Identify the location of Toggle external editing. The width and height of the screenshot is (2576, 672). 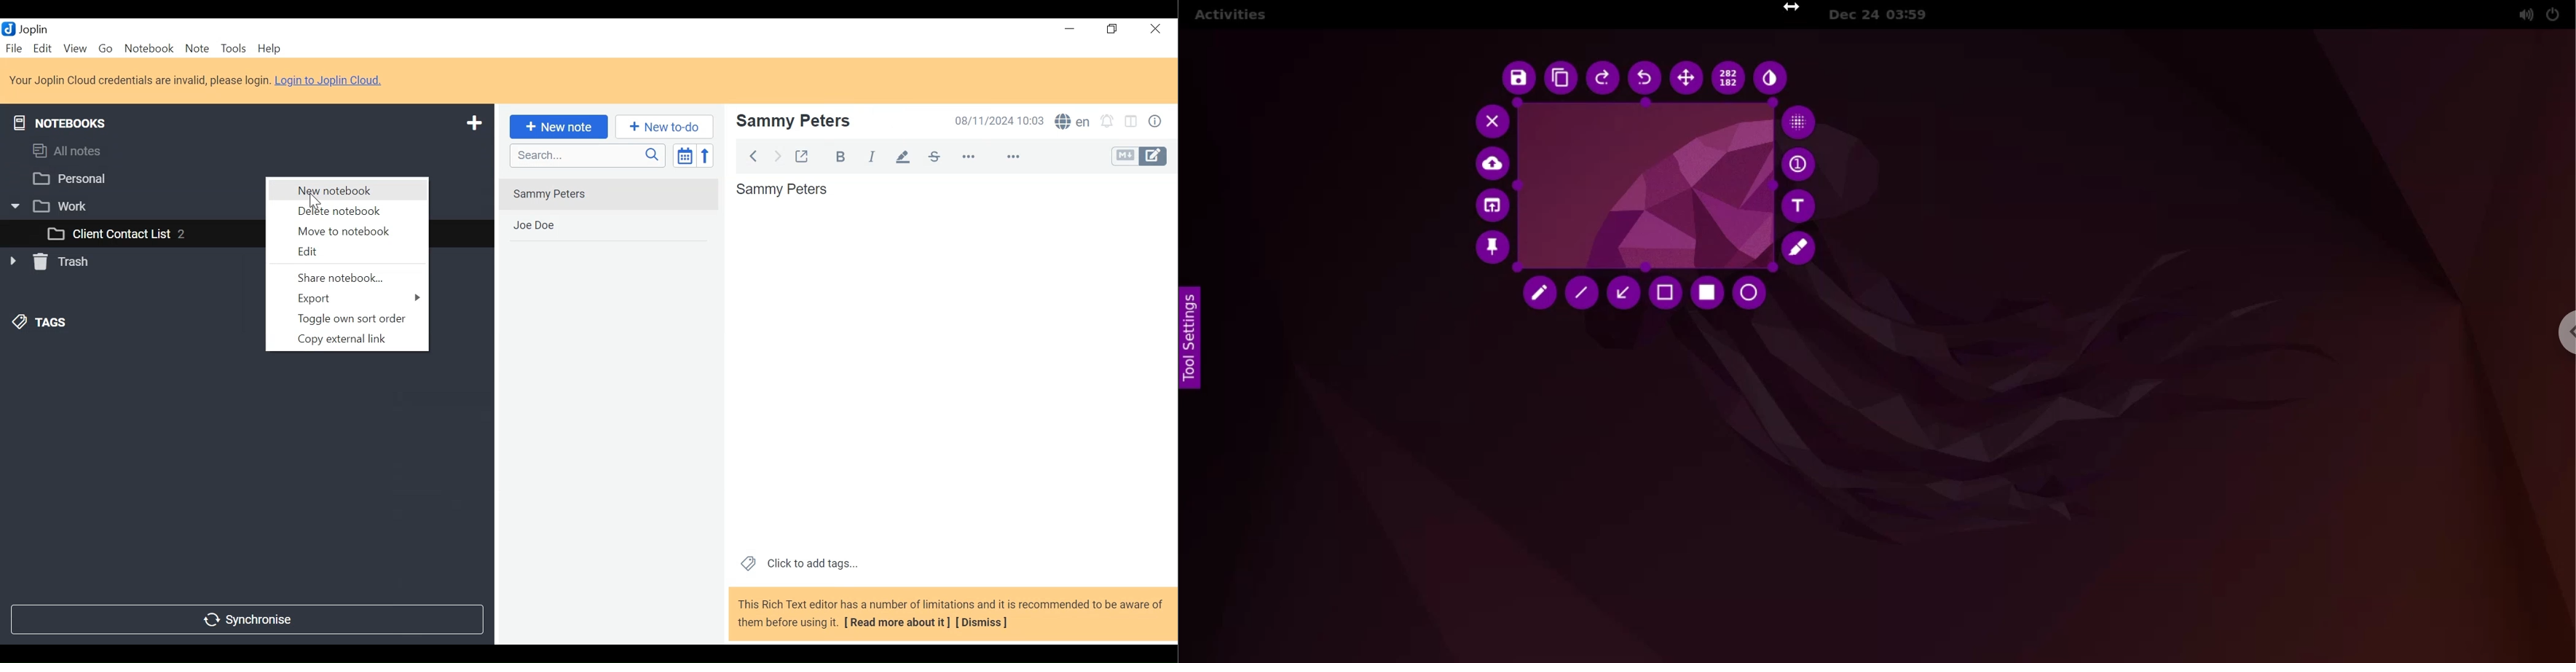
(804, 155).